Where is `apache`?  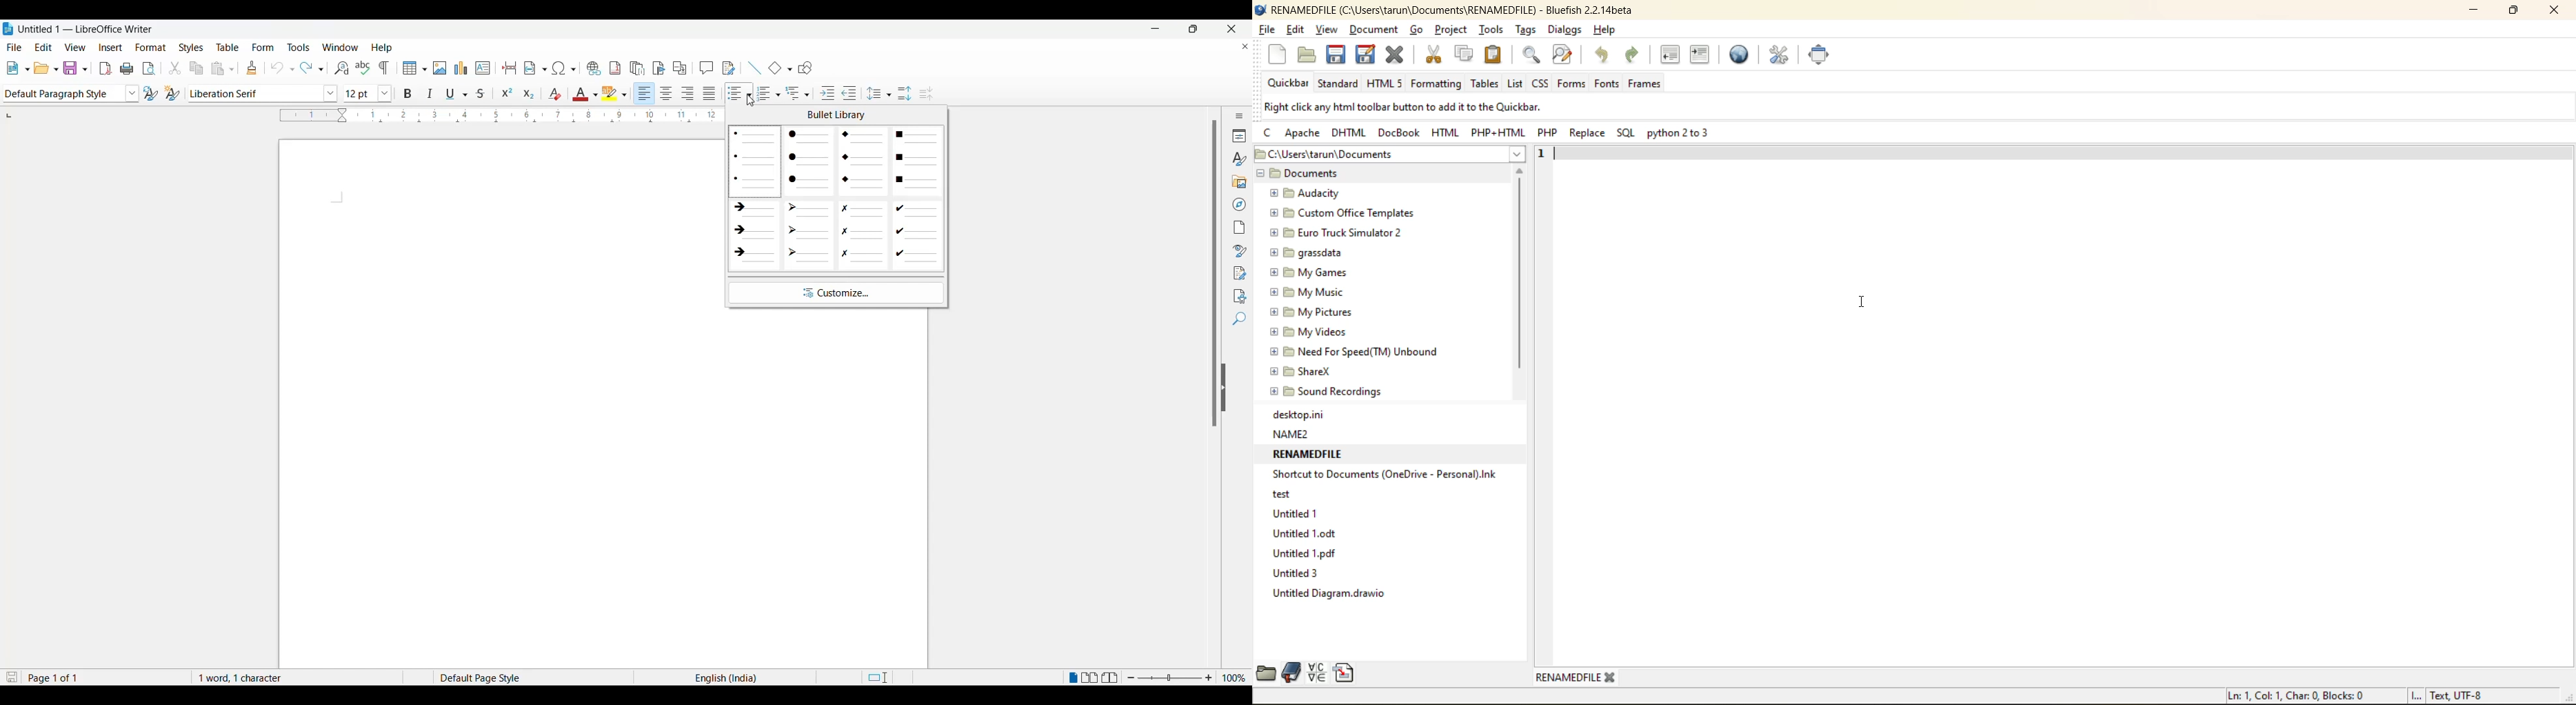 apache is located at coordinates (1306, 134).